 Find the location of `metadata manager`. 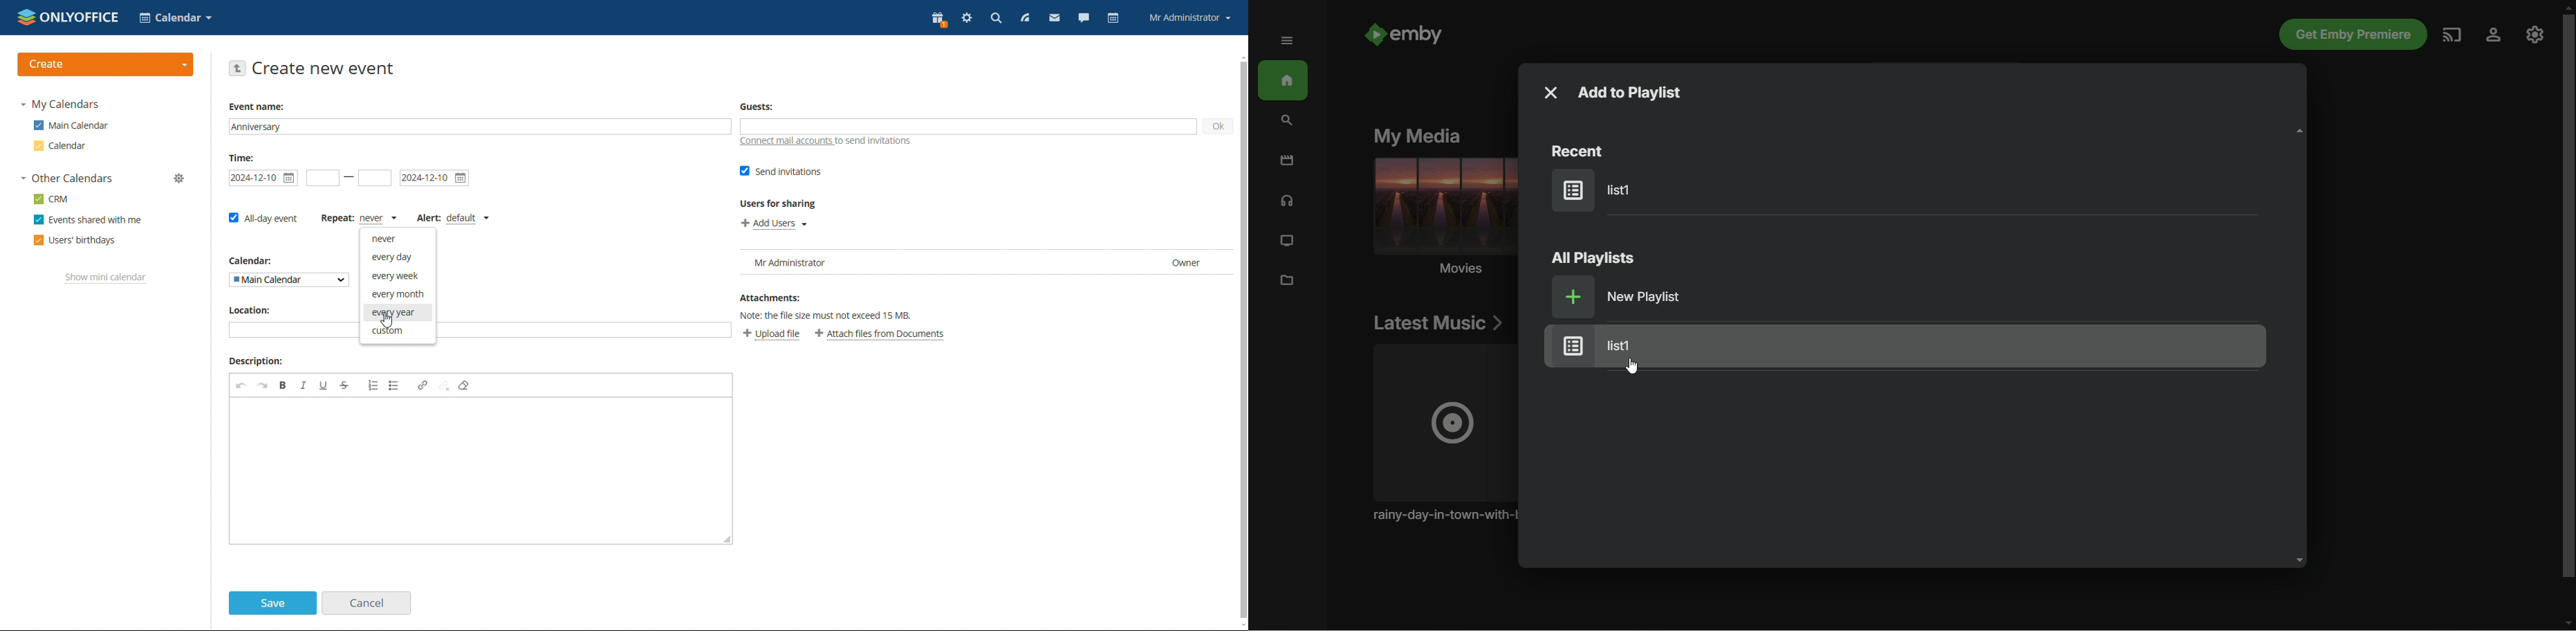

metadata manager is located at coordinates (1288, 282).